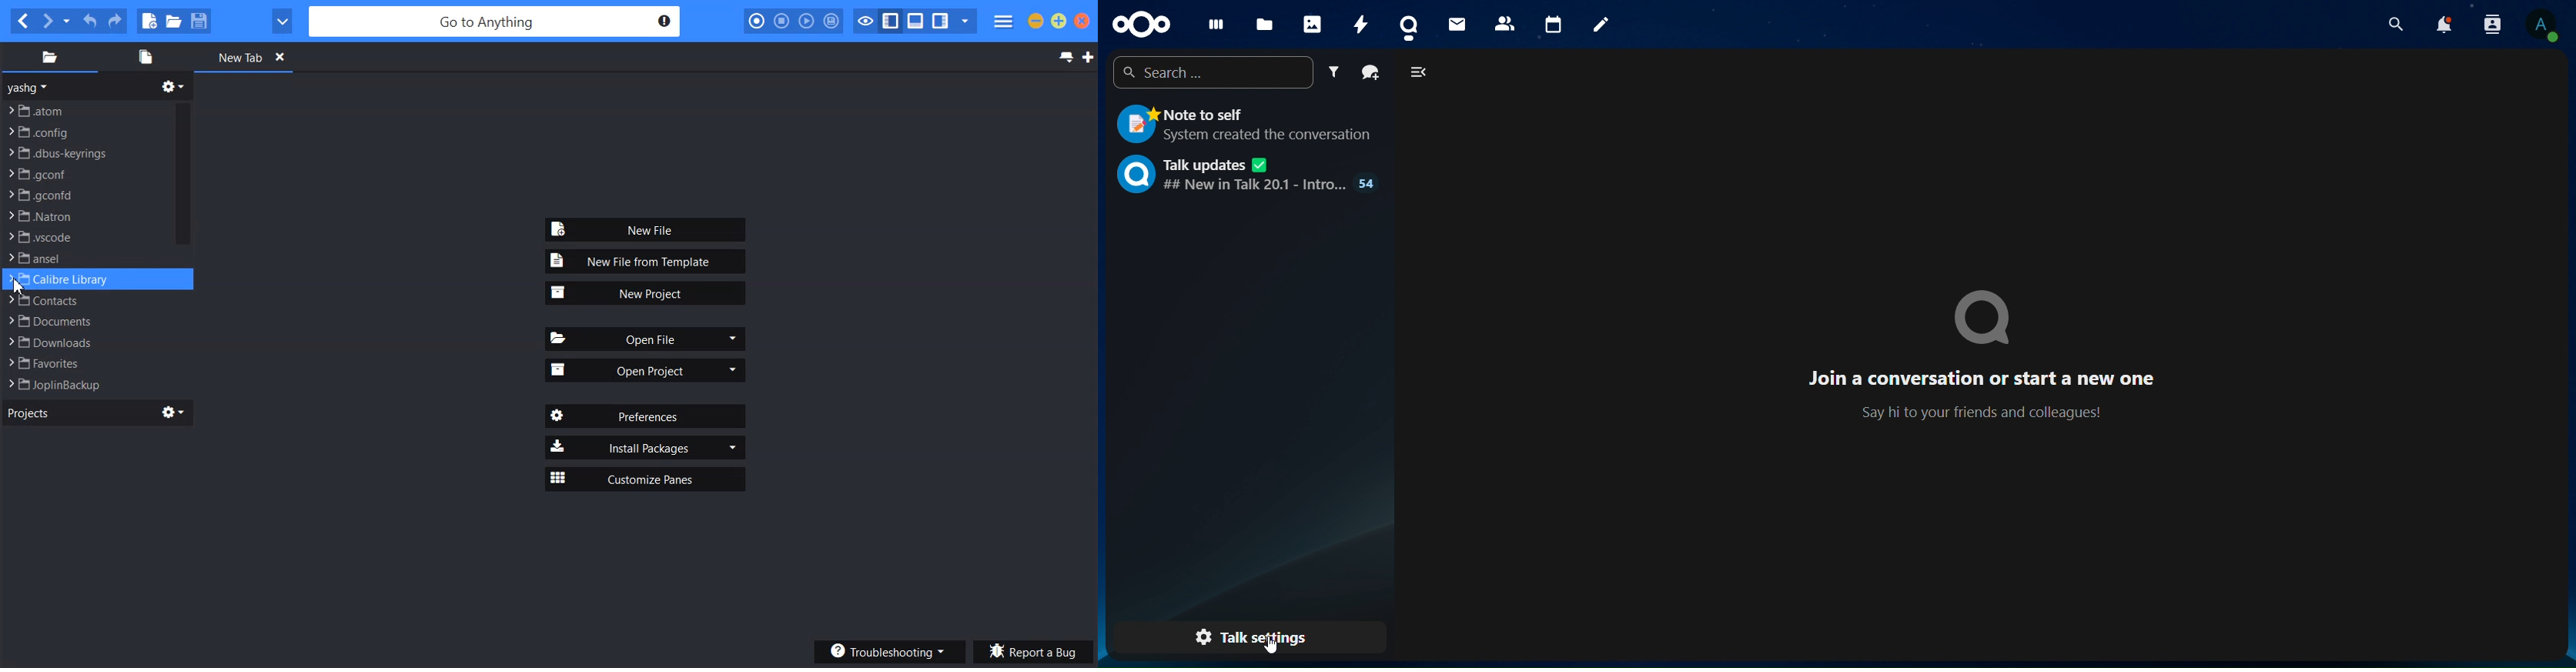 This screenshot has height=672, width=2576. Describe the element at coordinates (2541, 26) in the screenshot. I see `view profile` at that location.